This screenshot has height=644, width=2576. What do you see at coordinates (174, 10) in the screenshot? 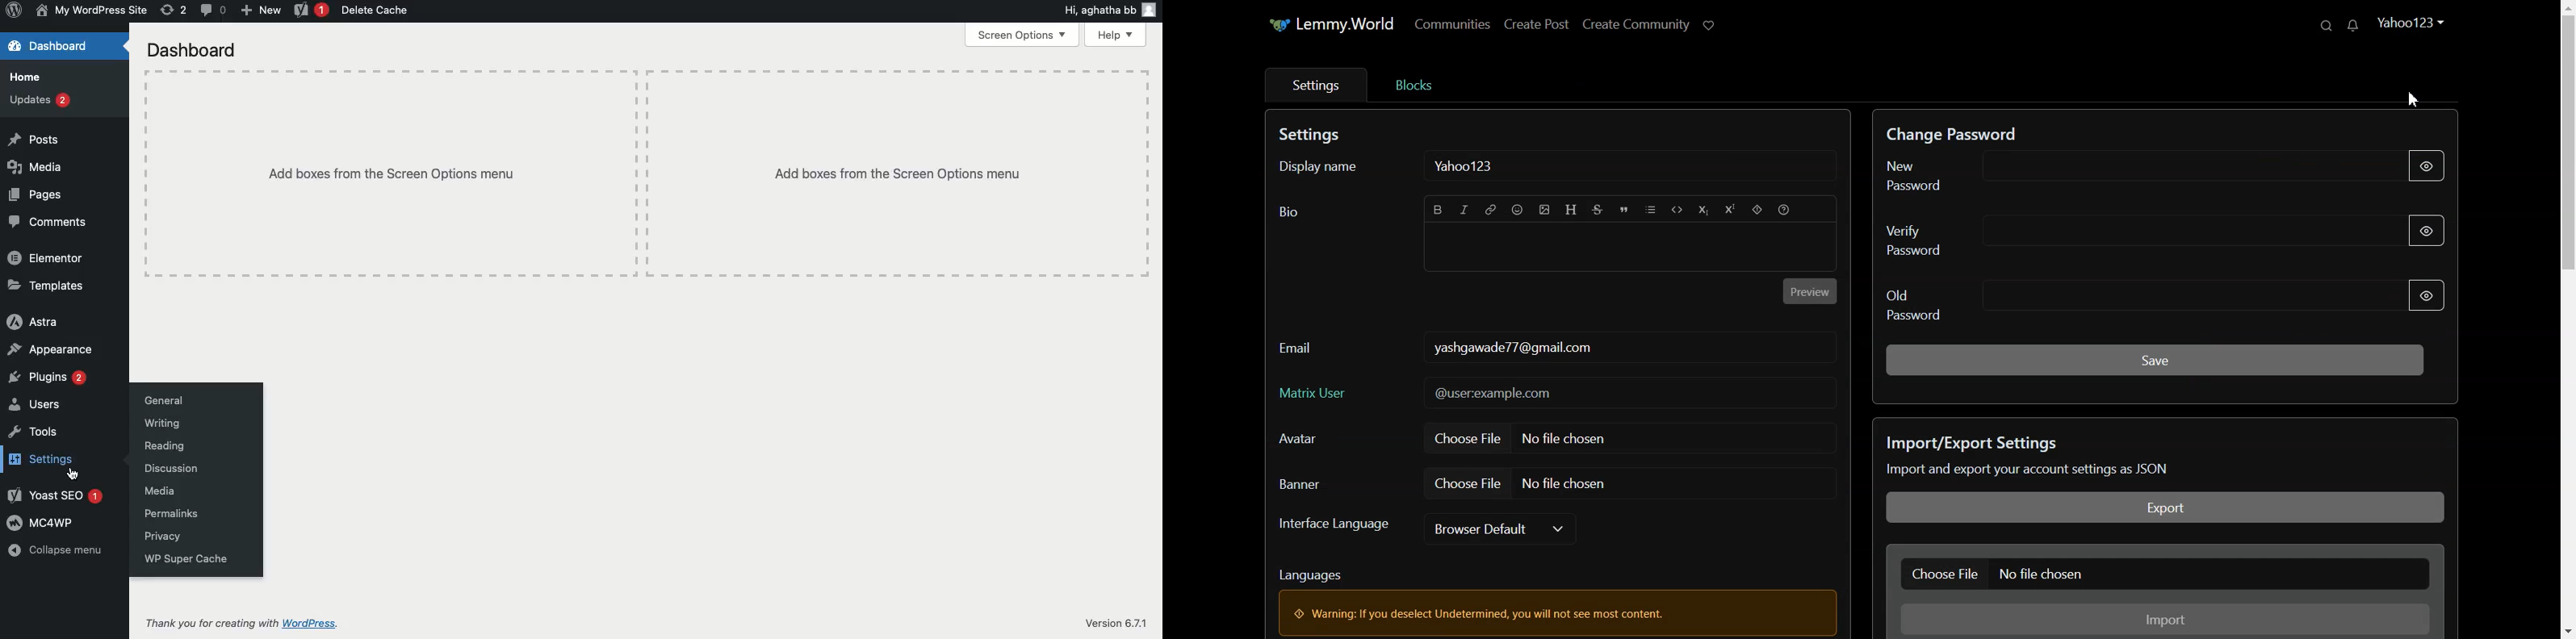
I see `Revisions (2)` at bounding box center [174, 10].